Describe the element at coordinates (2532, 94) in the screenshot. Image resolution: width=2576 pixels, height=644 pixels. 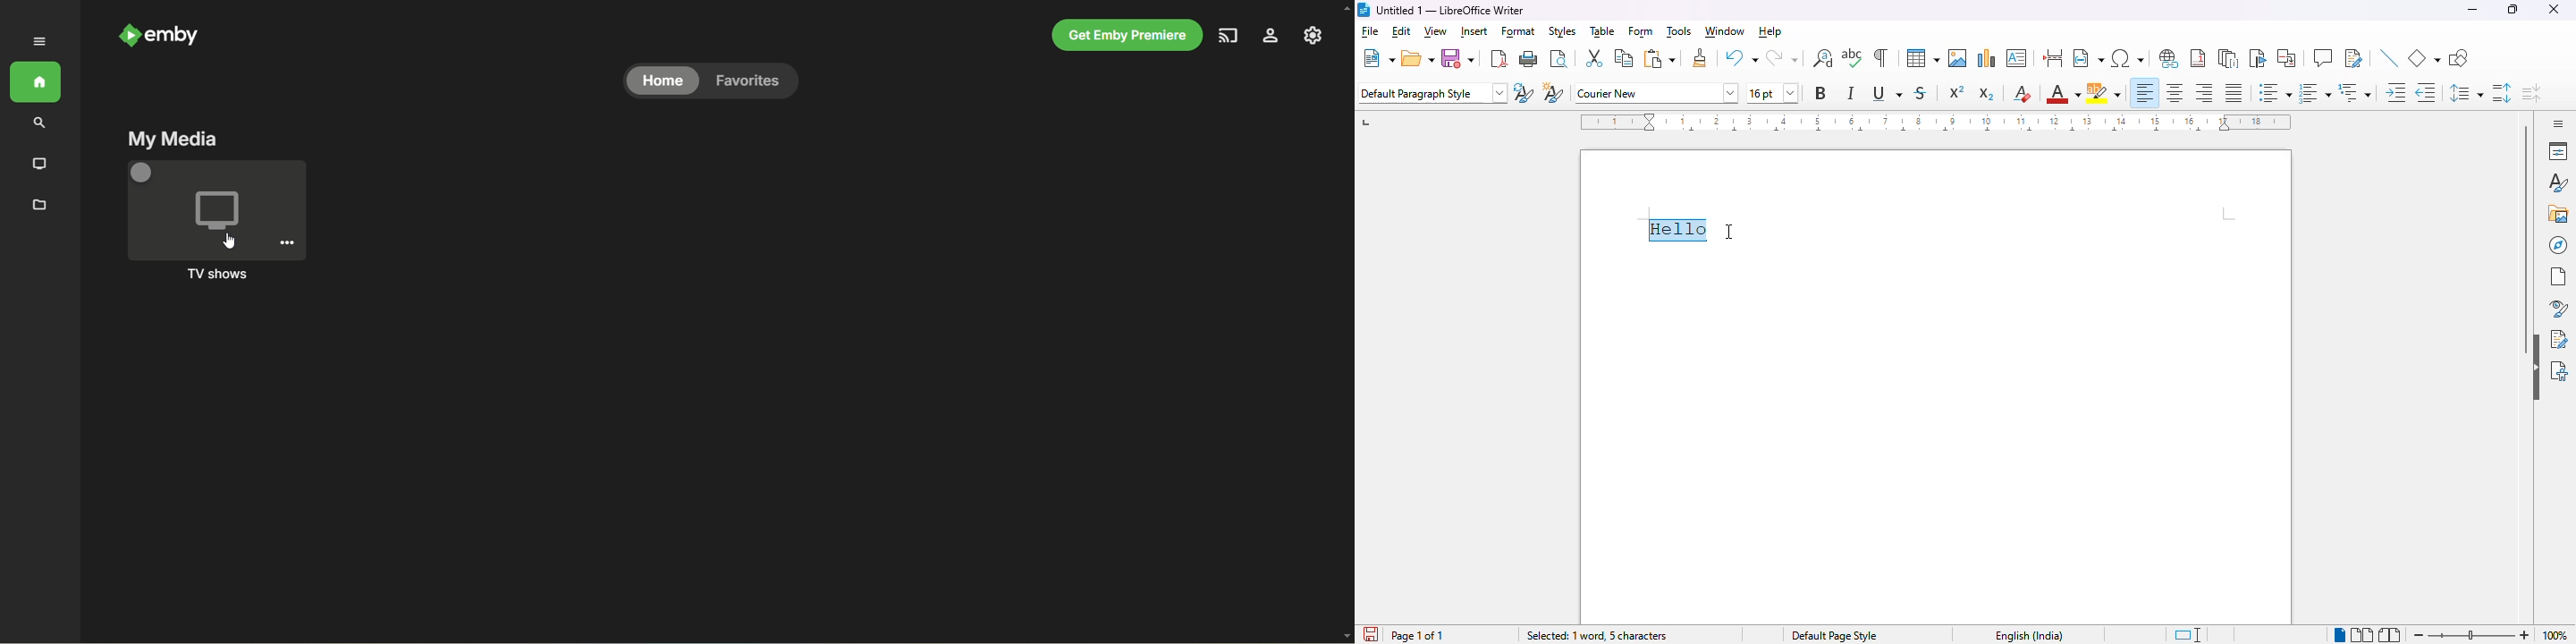
I see `decrease paragraph spacing` at that location.